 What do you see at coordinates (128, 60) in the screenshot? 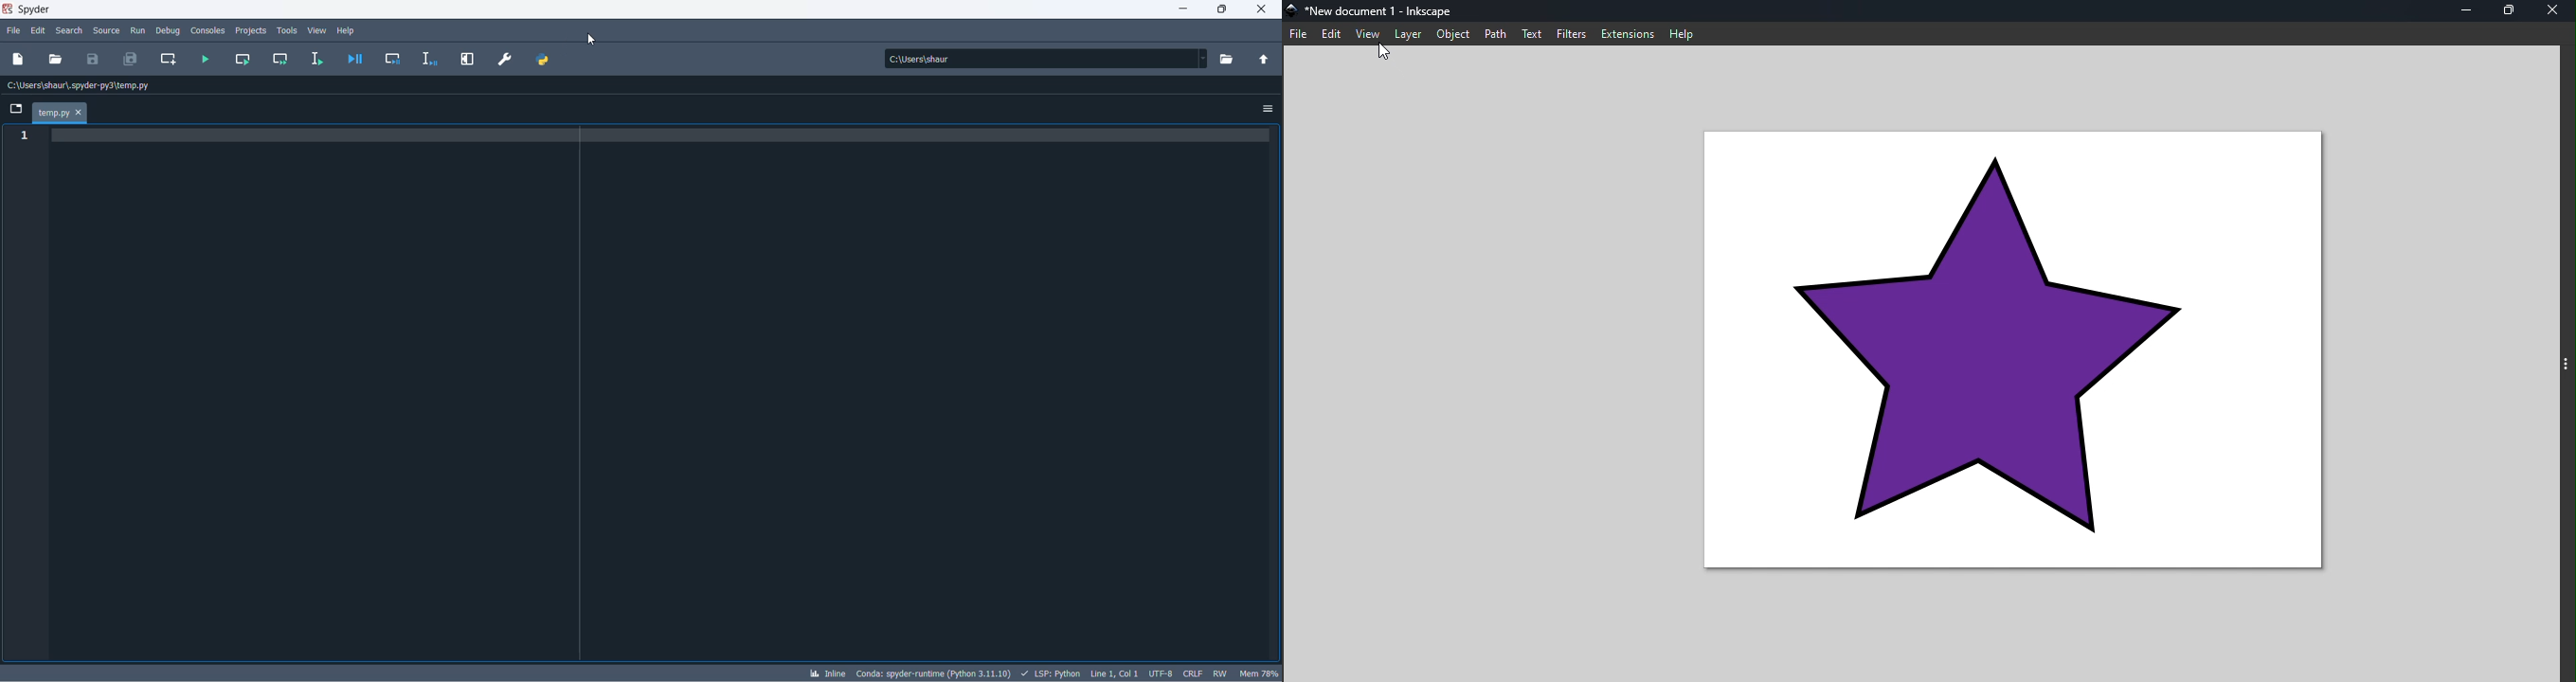
I see `save all` at bounding box center [128, 60].